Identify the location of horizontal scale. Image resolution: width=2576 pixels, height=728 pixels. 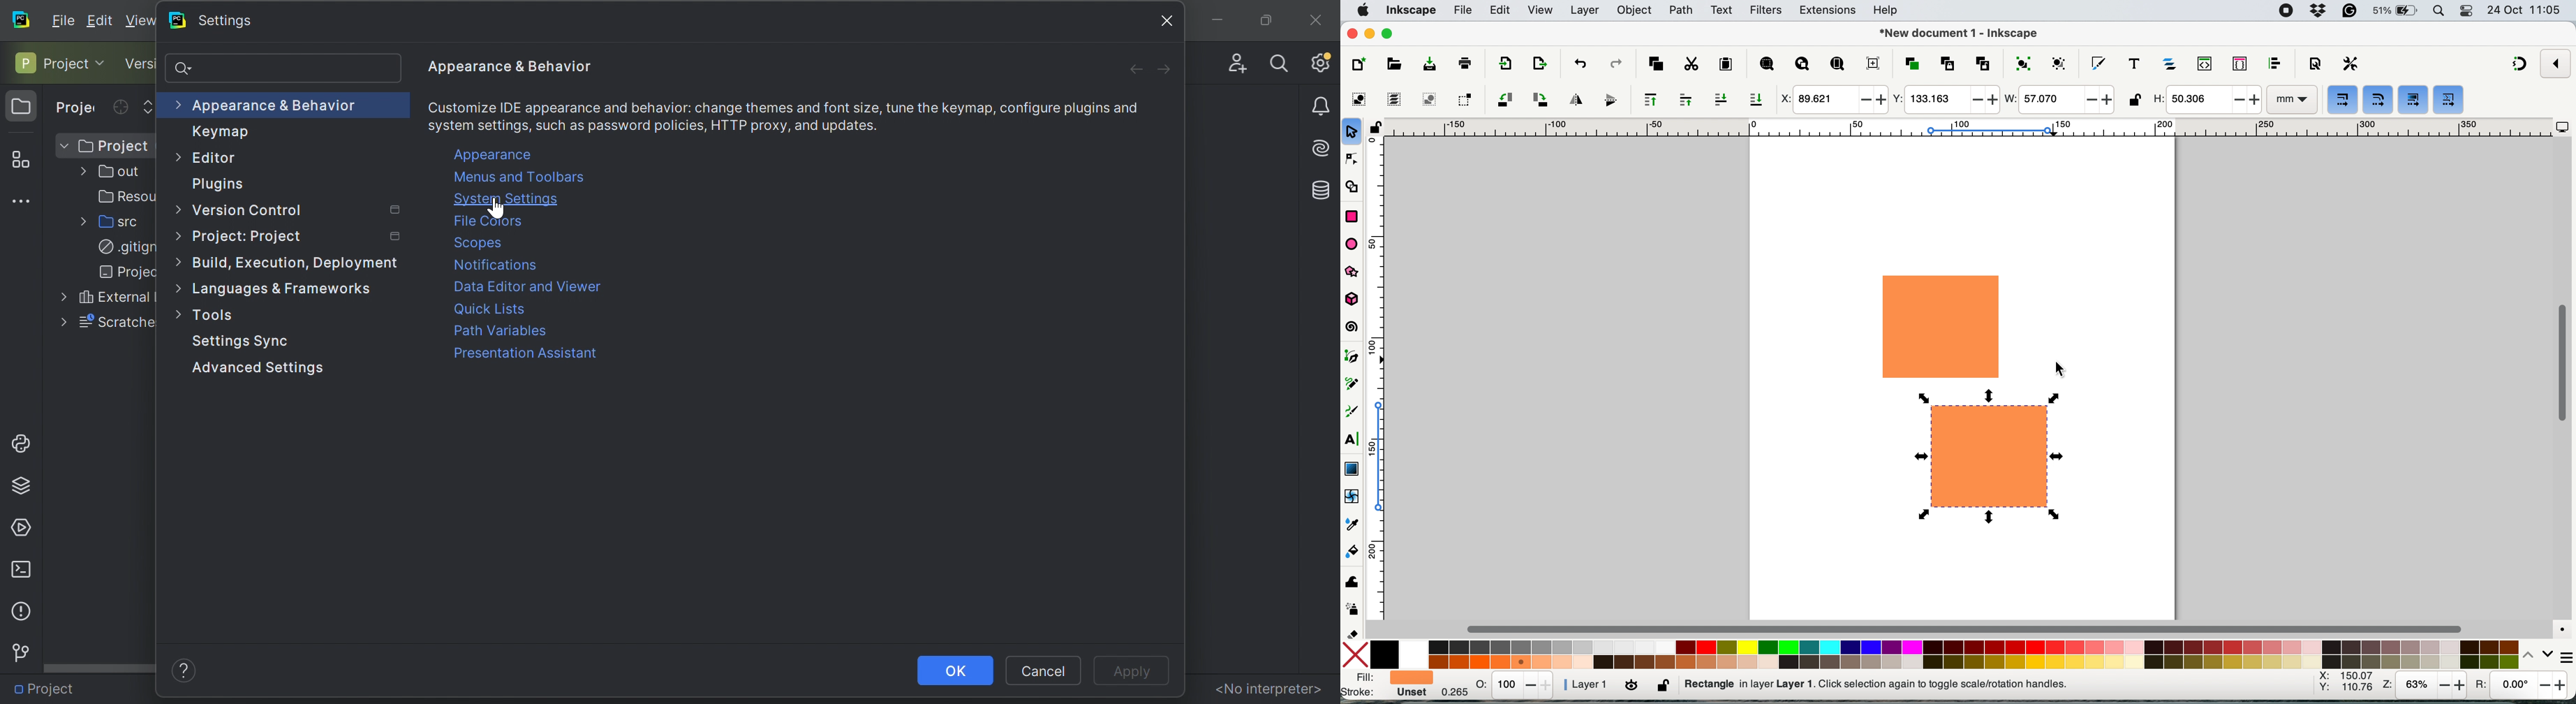
(1967, 130).